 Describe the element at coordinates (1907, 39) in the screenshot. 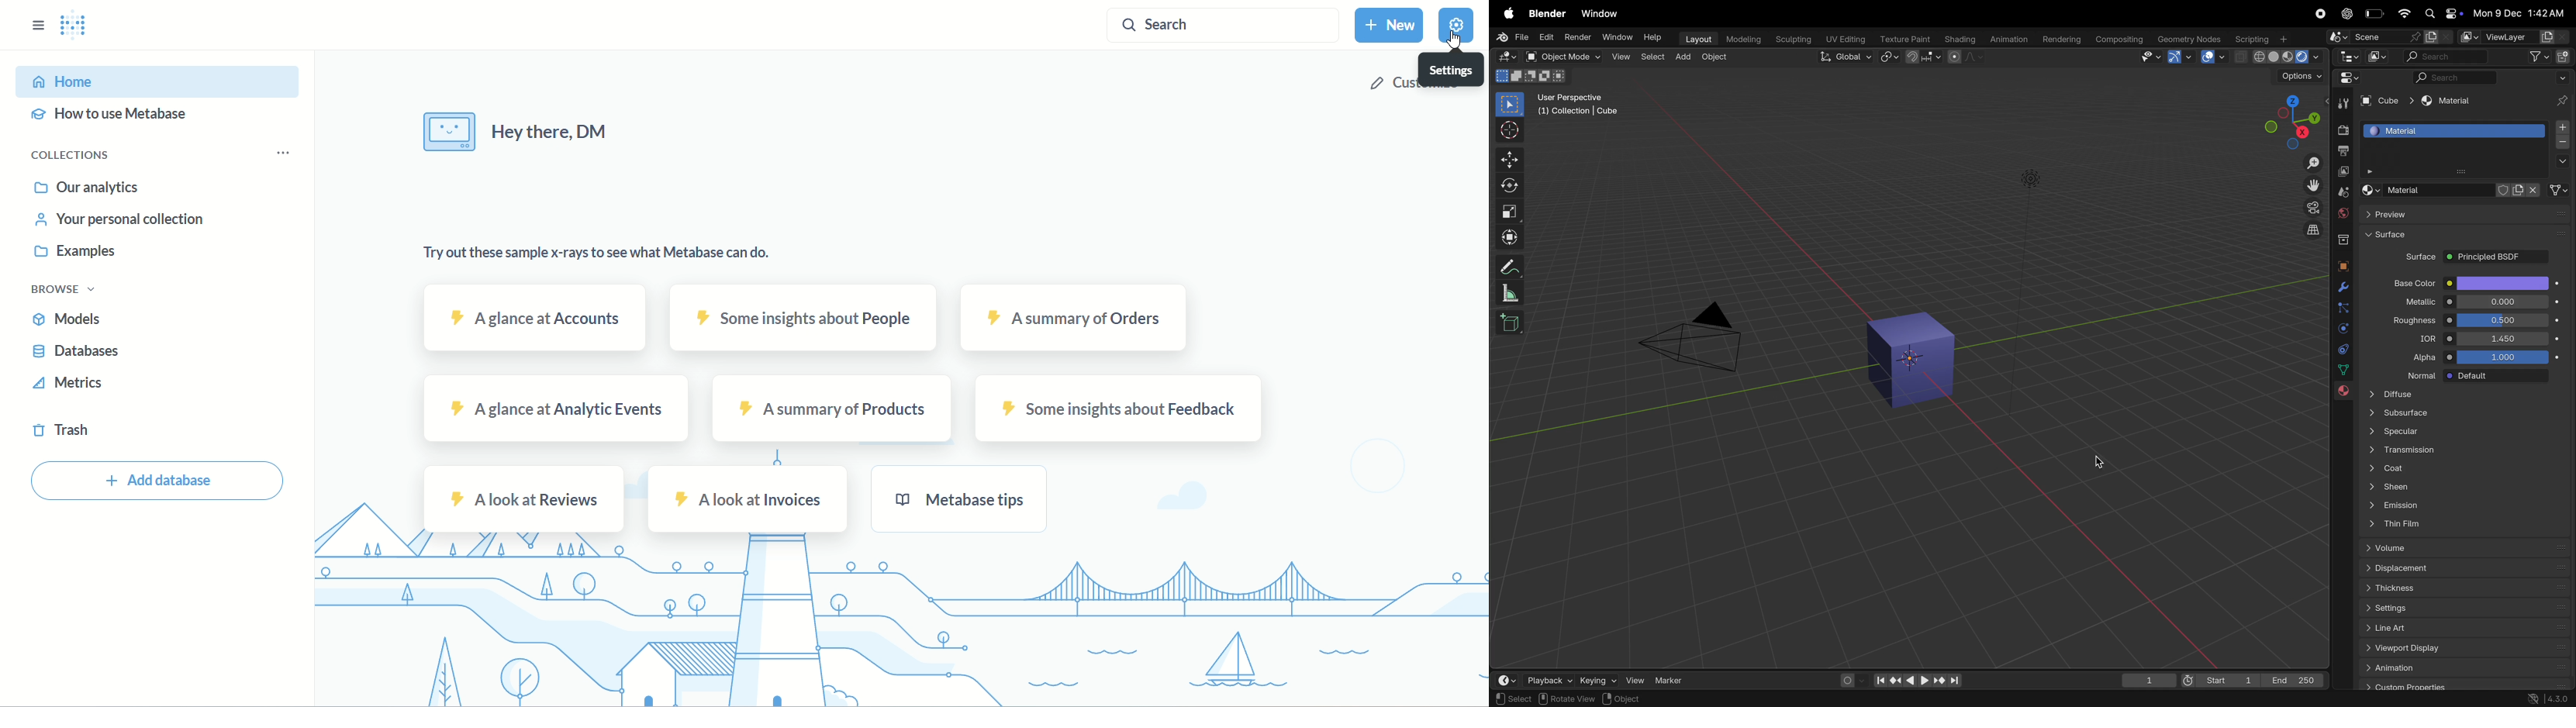

I see `Texture paint` at that location.